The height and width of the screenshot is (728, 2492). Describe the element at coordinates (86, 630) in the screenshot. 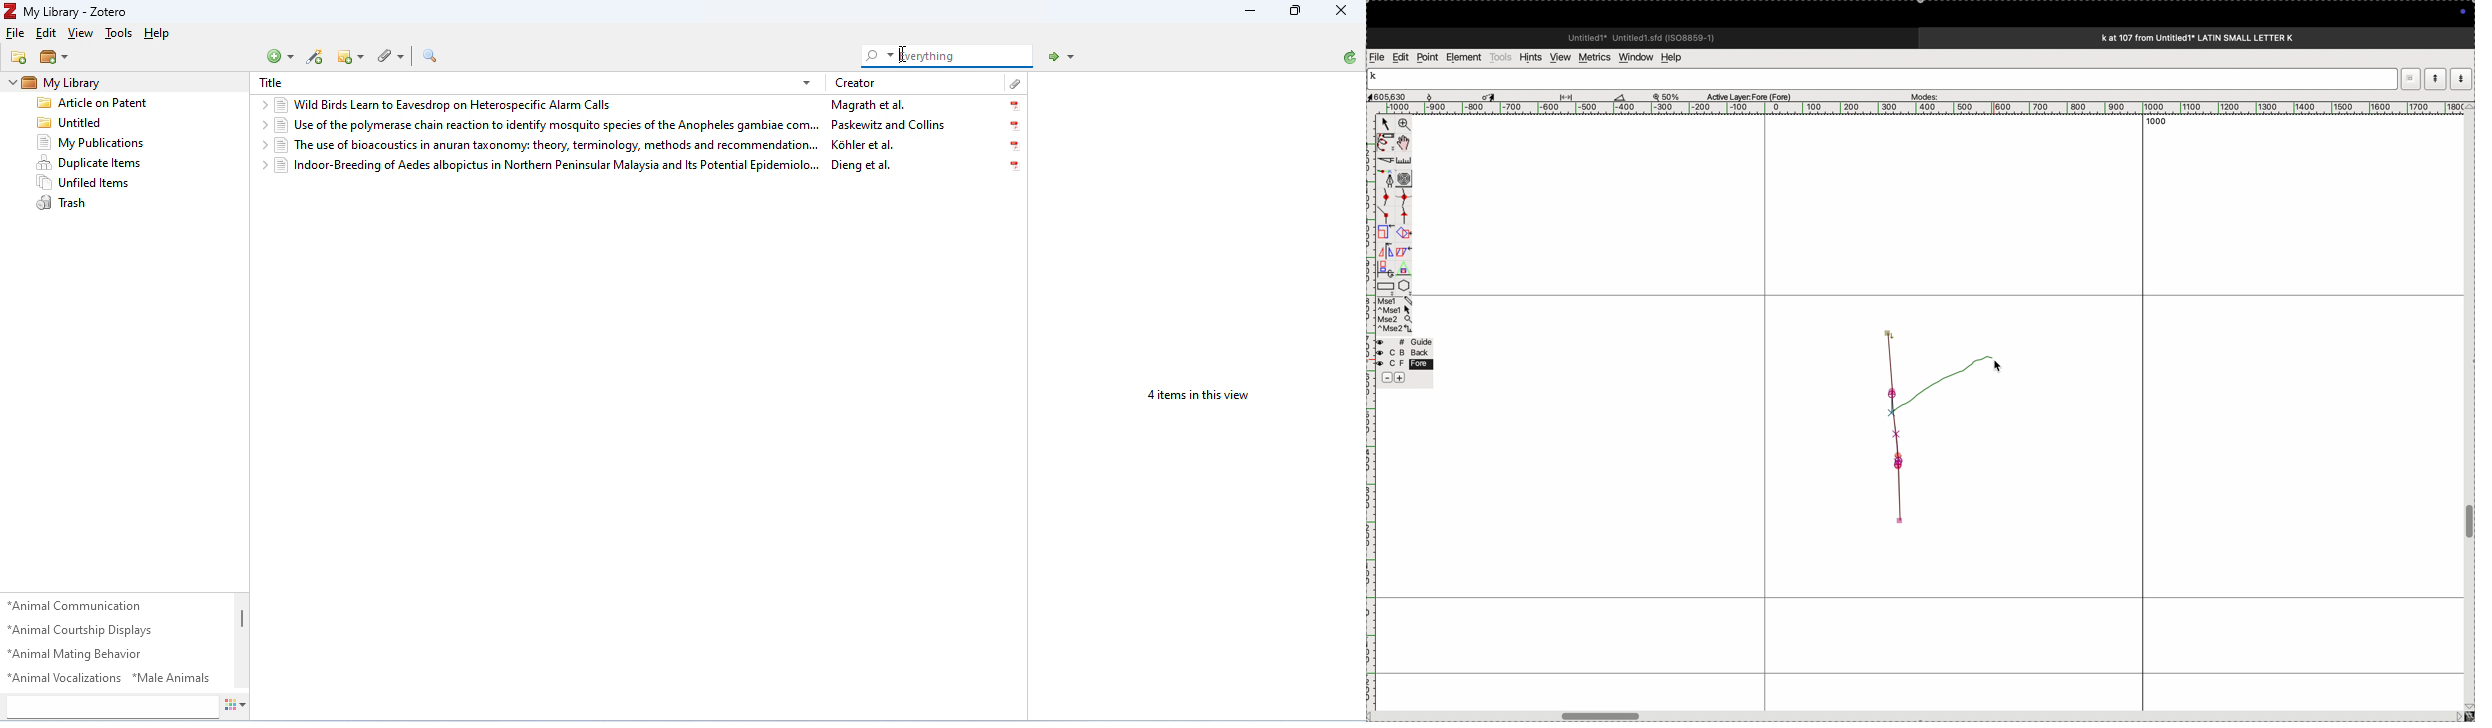

I see `“Animal Courtship Displays` at that location.